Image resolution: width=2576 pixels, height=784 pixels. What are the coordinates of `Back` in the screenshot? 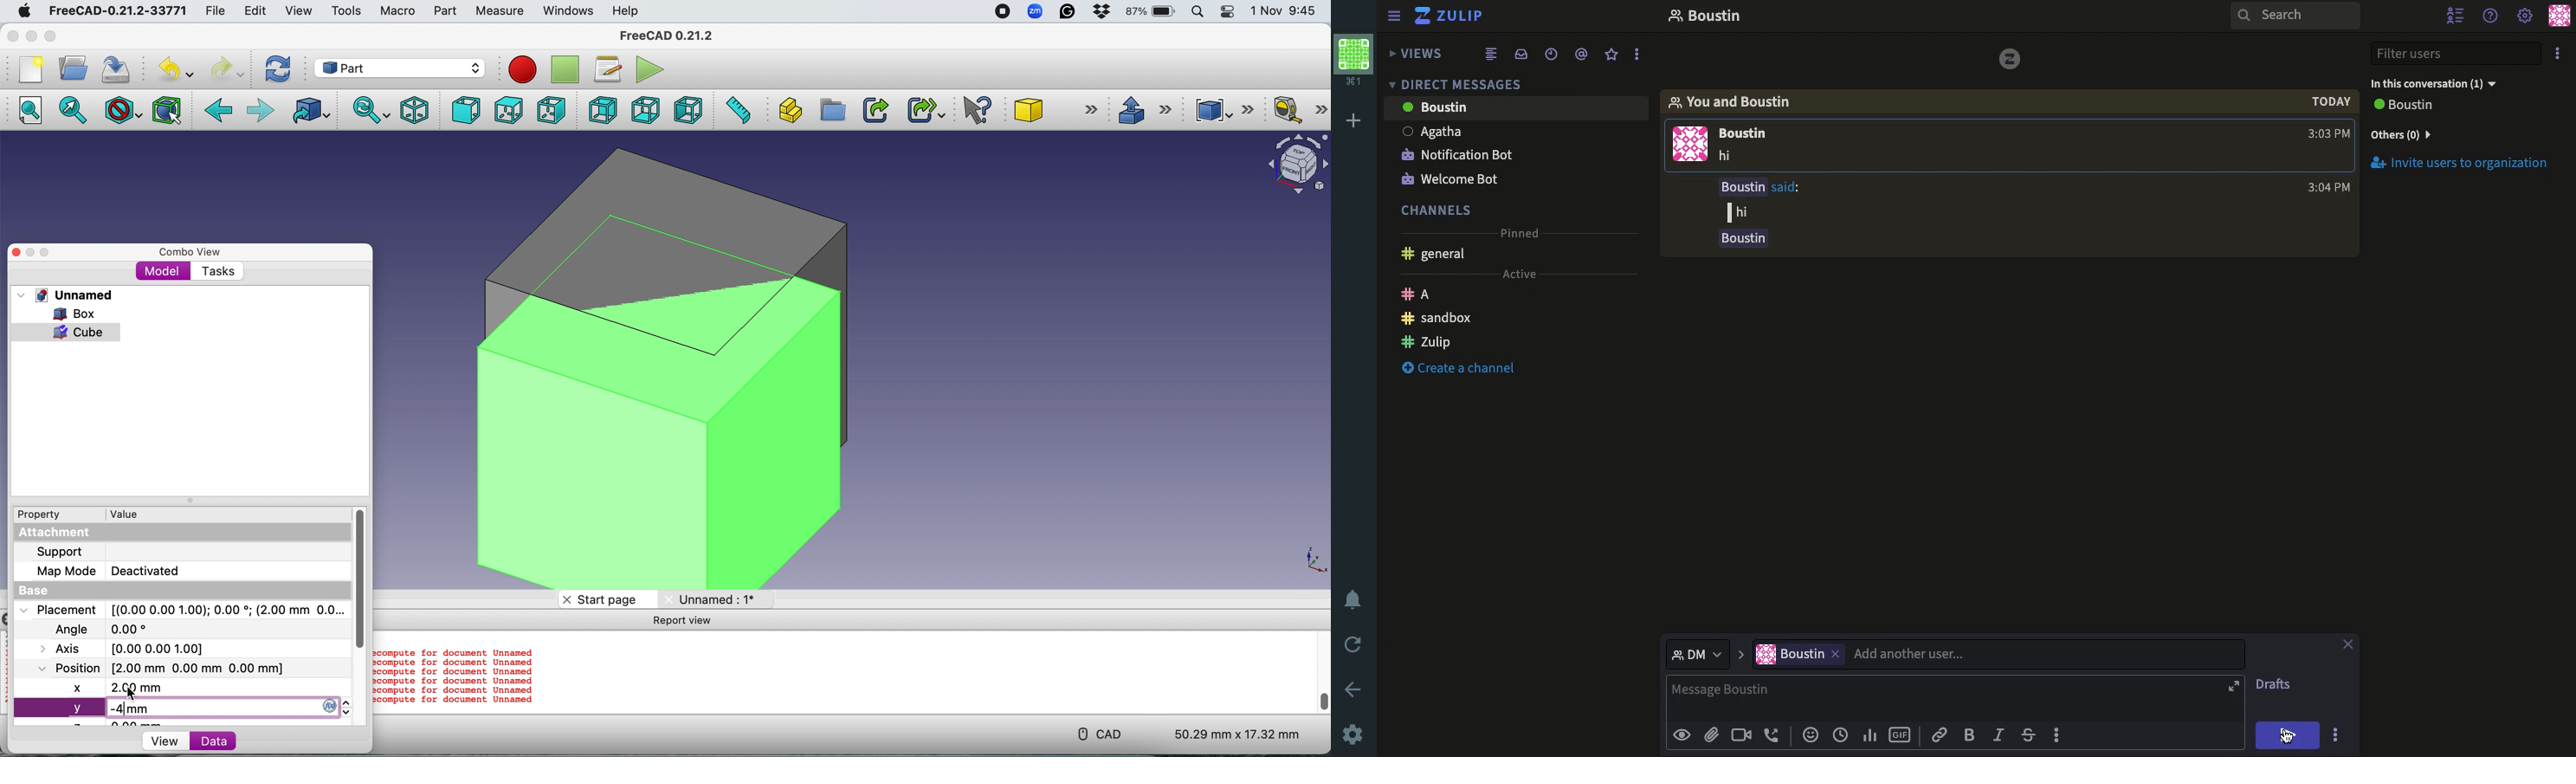 It's located at (1354, 688).